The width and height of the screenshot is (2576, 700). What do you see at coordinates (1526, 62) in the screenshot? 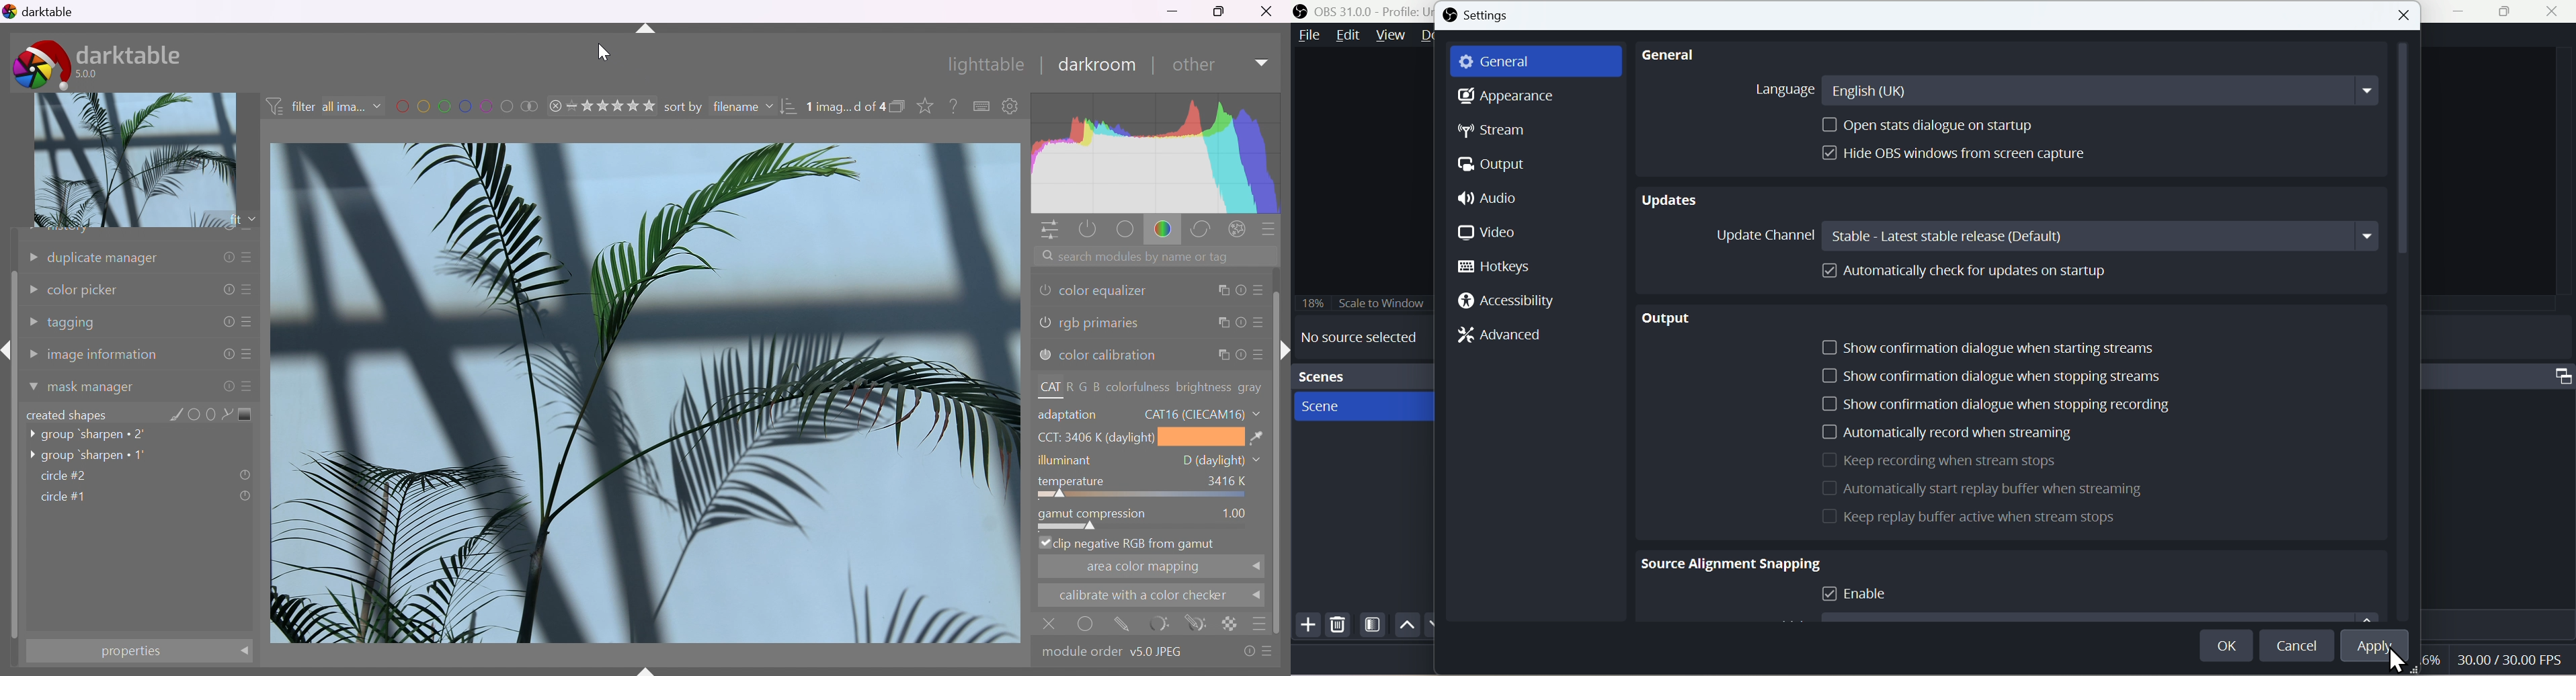
I see `General` at bounding box center [1526, 62].